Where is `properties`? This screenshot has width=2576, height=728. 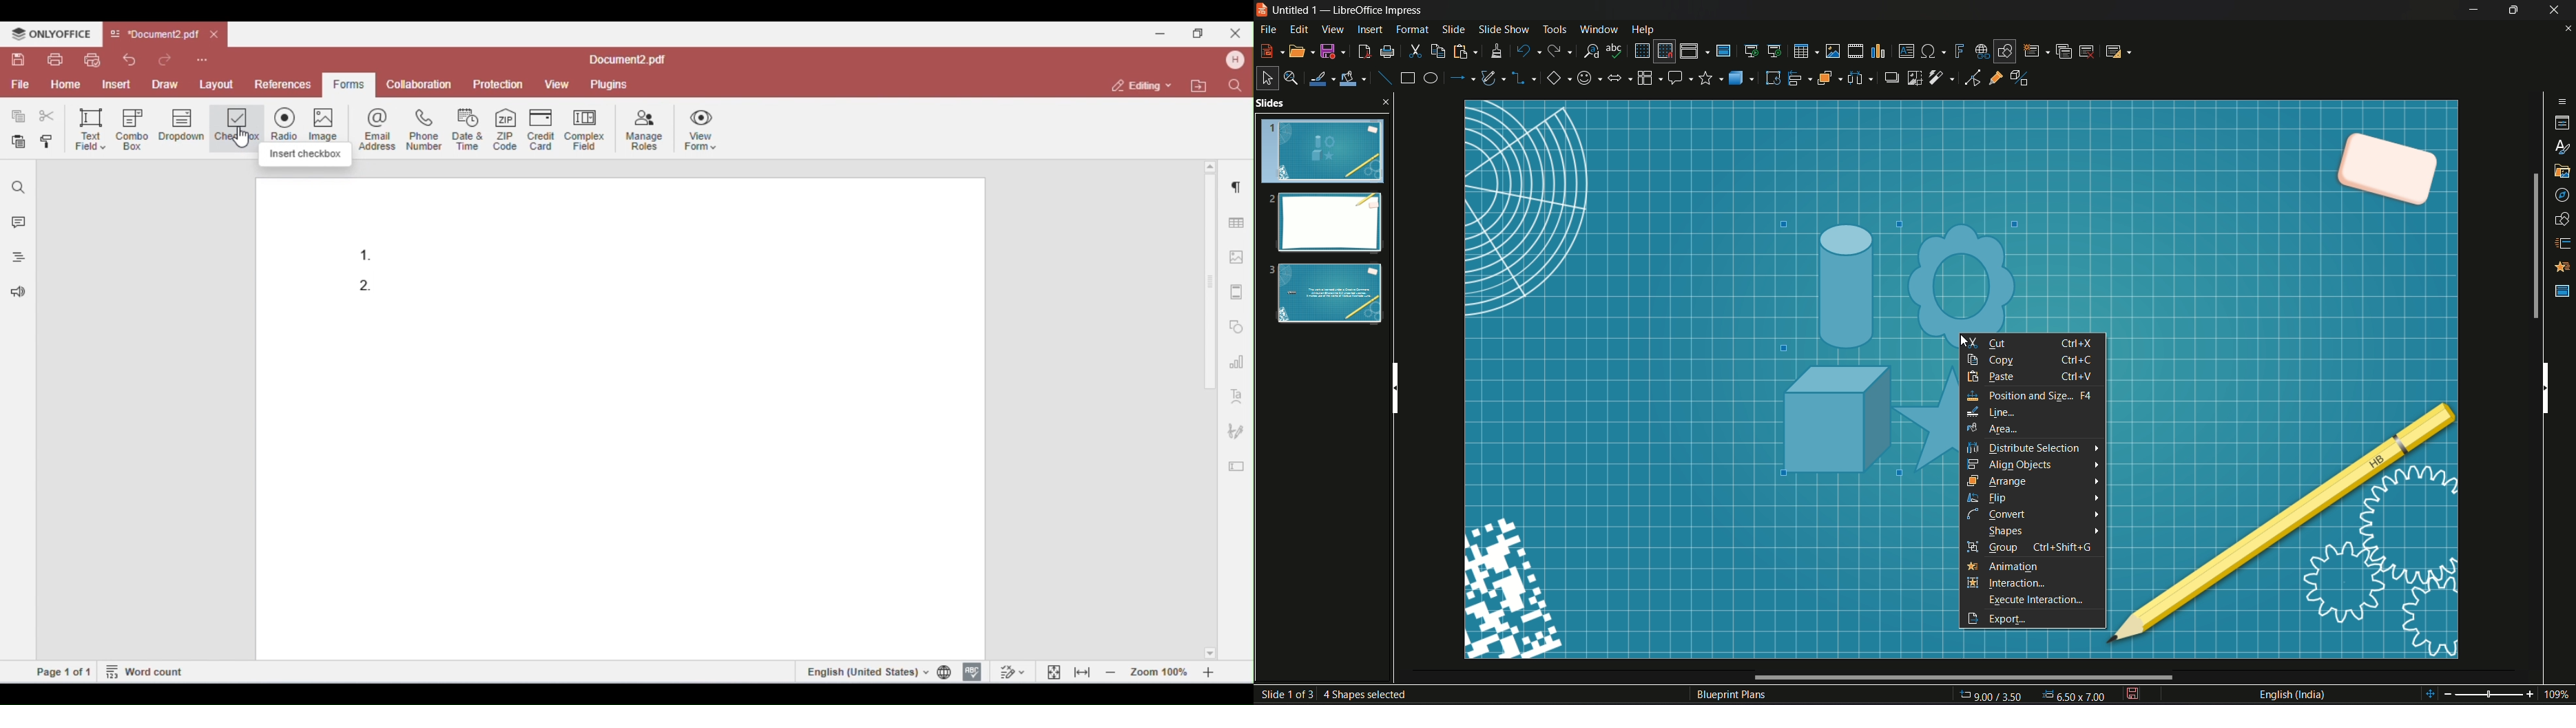 properties is located at coordinates (2563, 125).